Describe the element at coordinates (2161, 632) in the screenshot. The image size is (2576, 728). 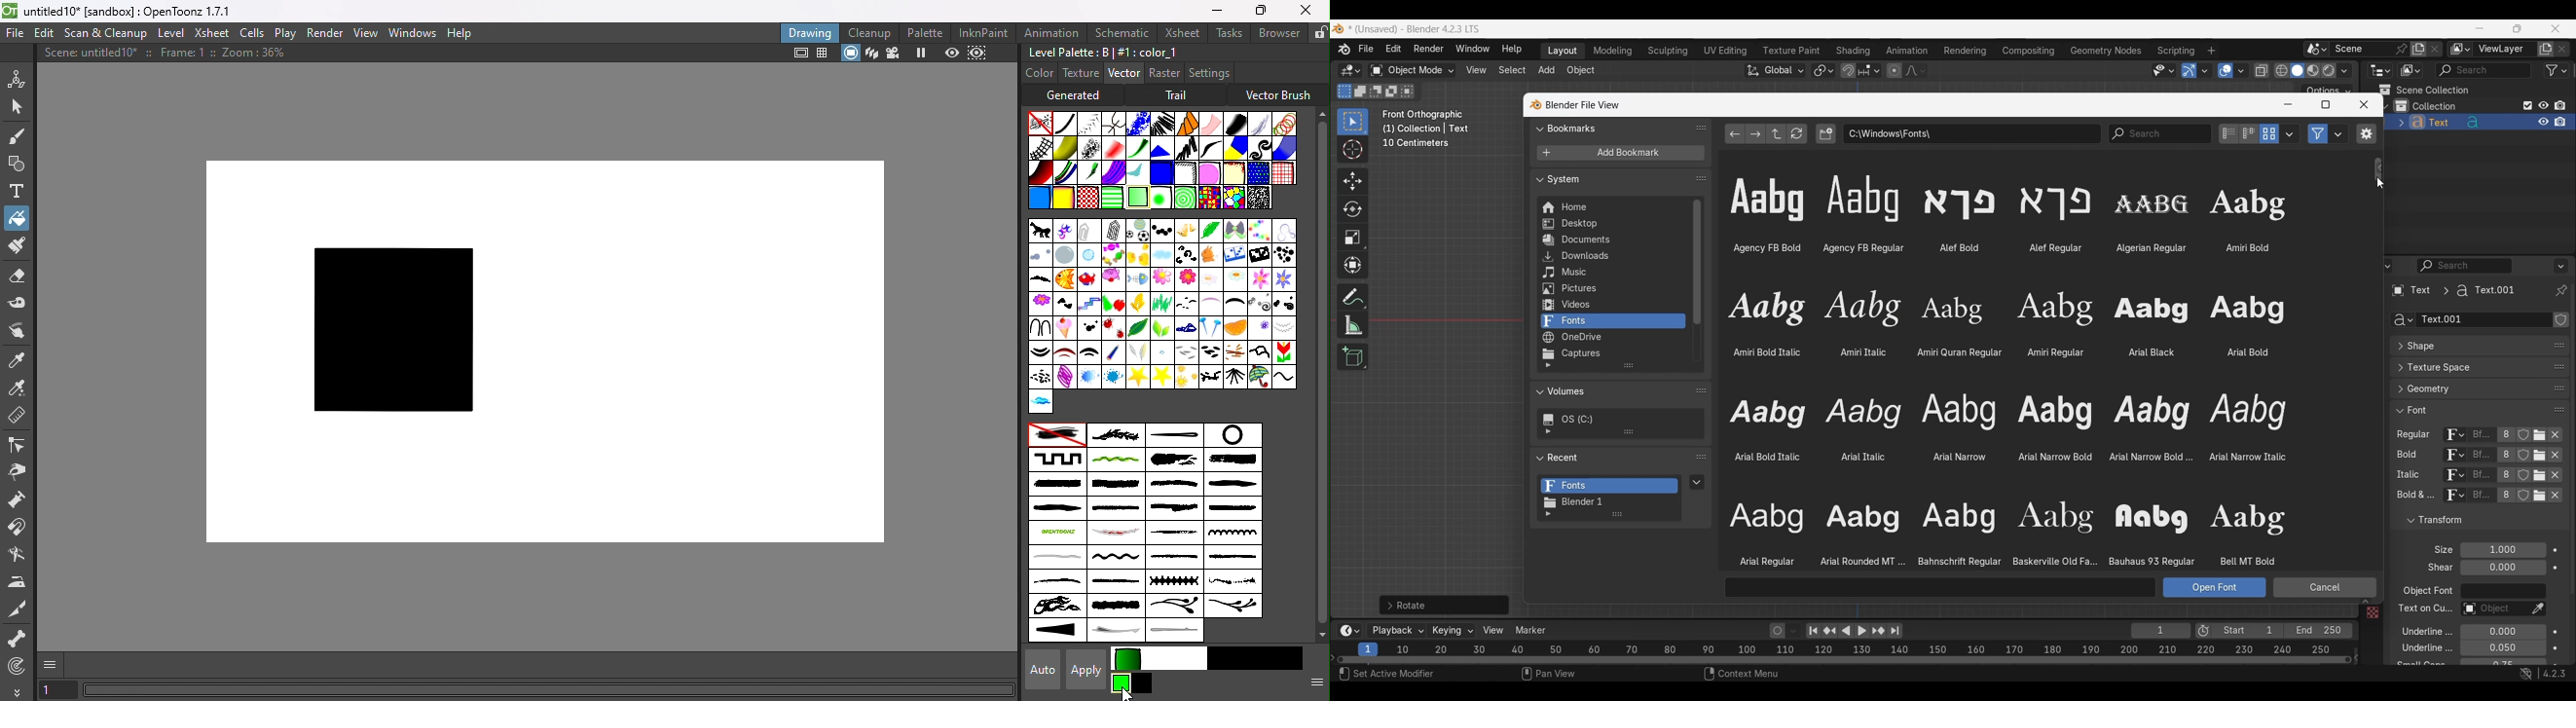
I see `Current frame` at that location.